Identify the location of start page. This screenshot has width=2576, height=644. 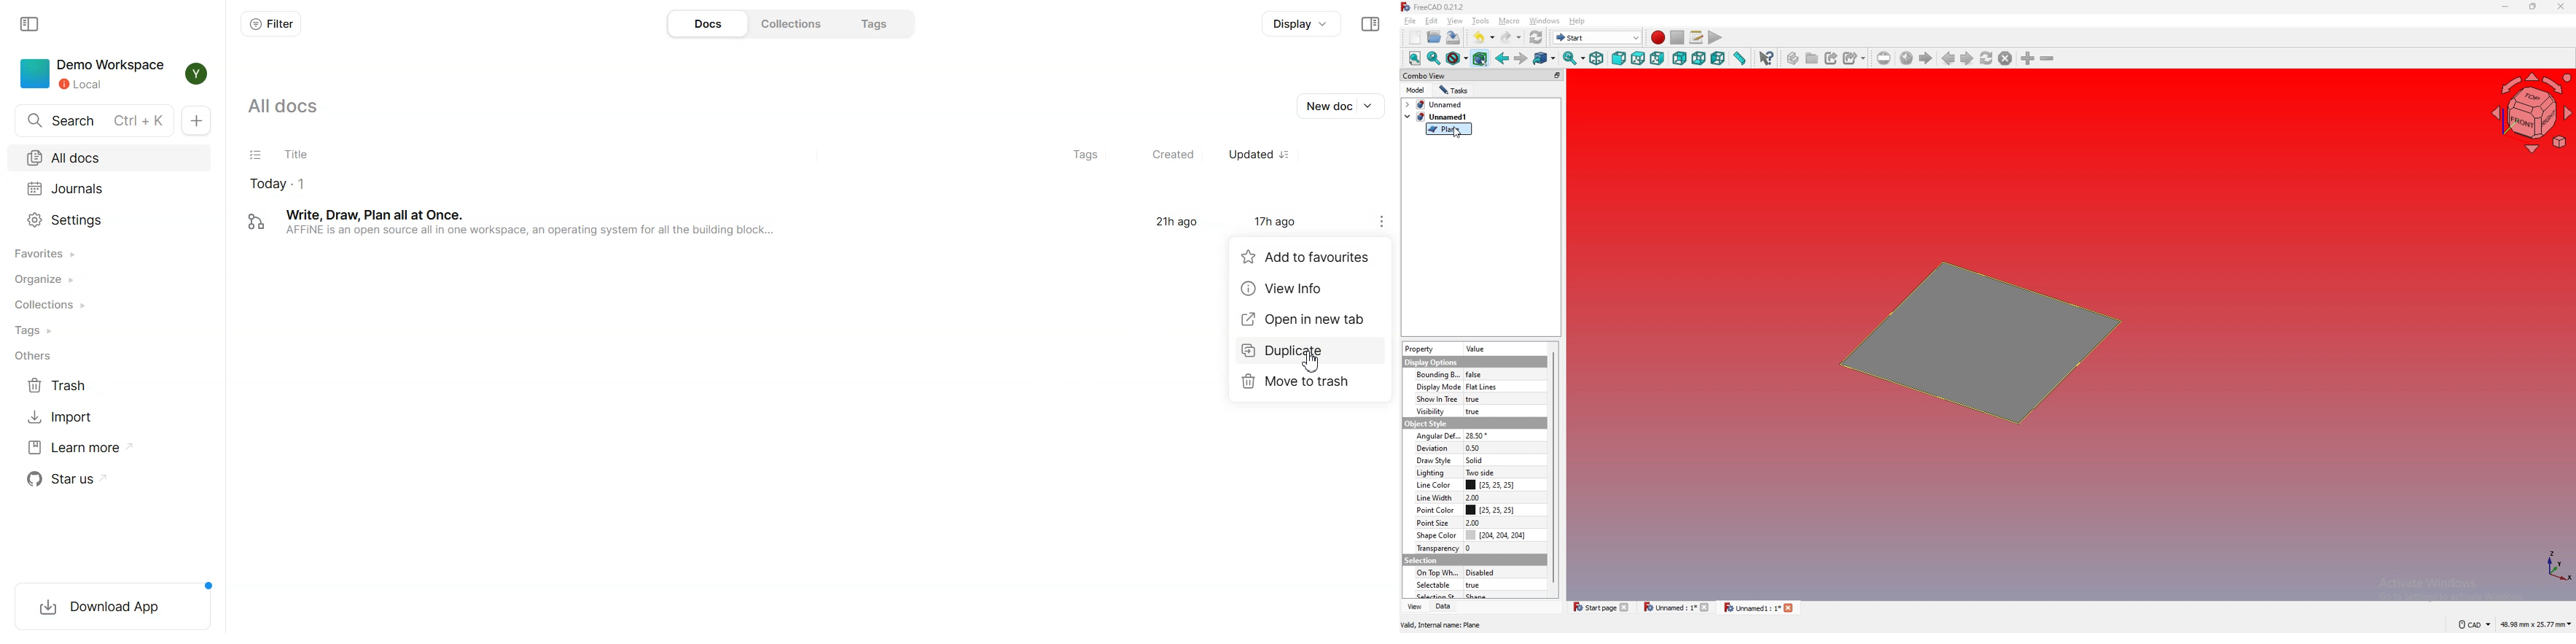
(1926, 58).